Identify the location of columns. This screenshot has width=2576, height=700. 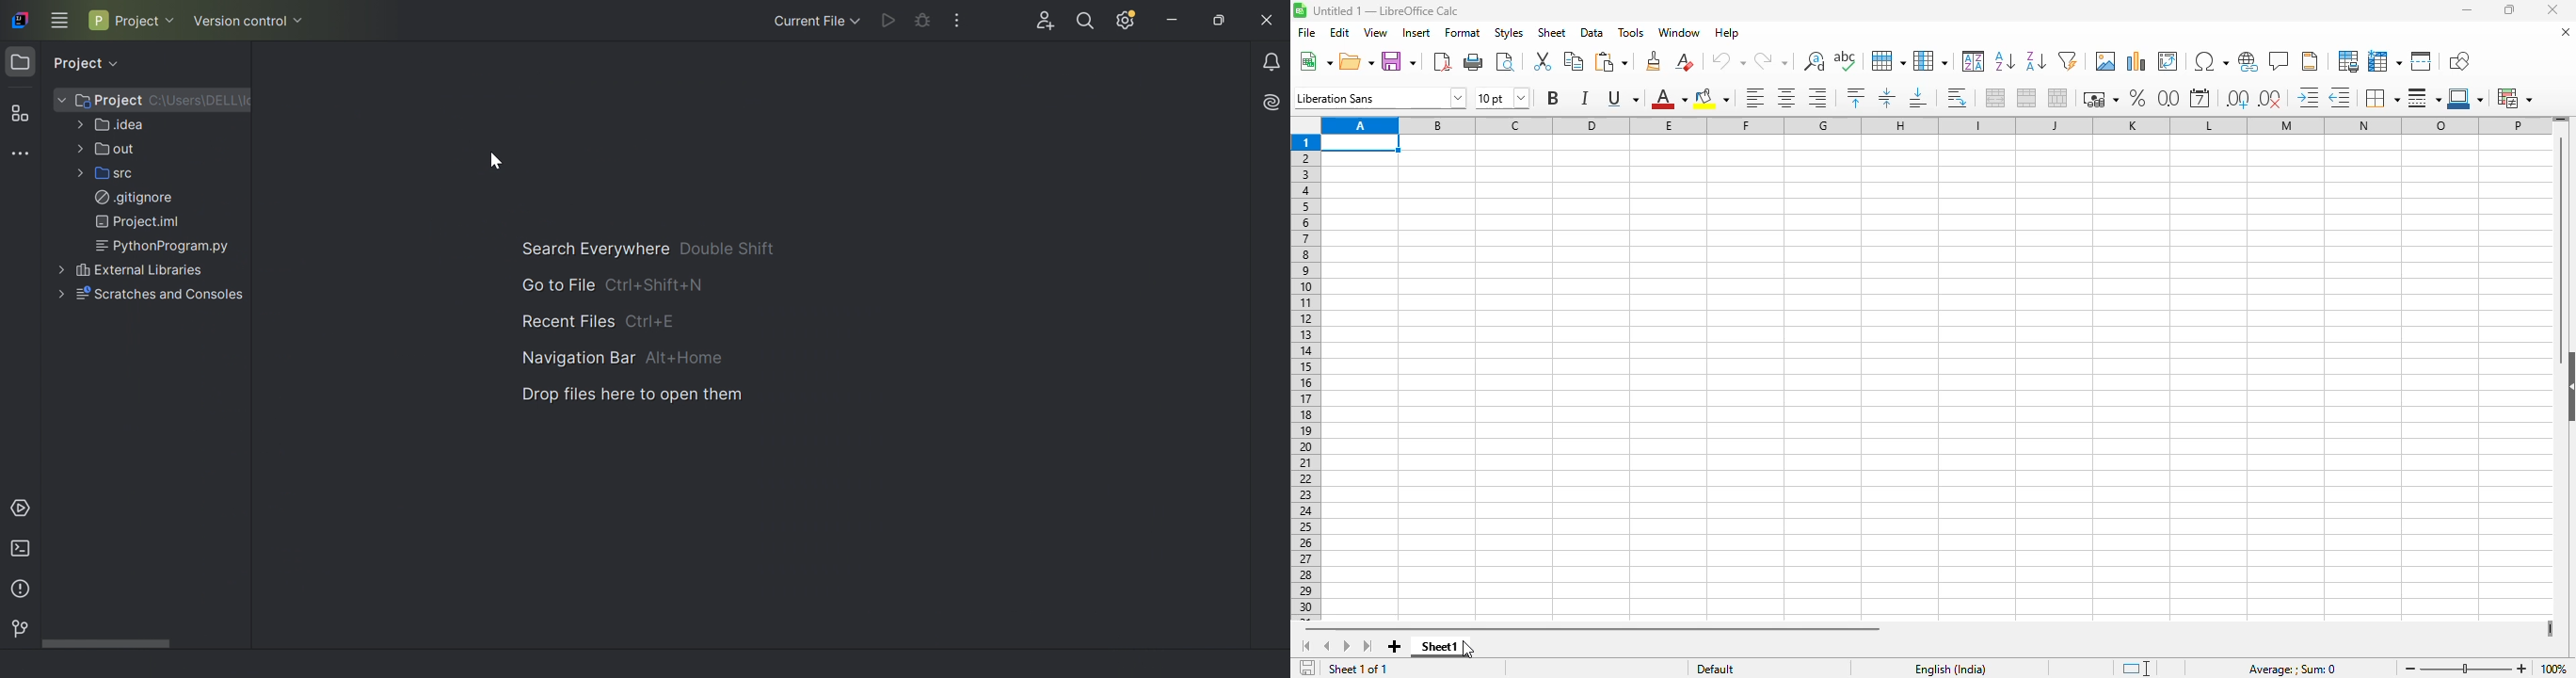
(1932, 125).